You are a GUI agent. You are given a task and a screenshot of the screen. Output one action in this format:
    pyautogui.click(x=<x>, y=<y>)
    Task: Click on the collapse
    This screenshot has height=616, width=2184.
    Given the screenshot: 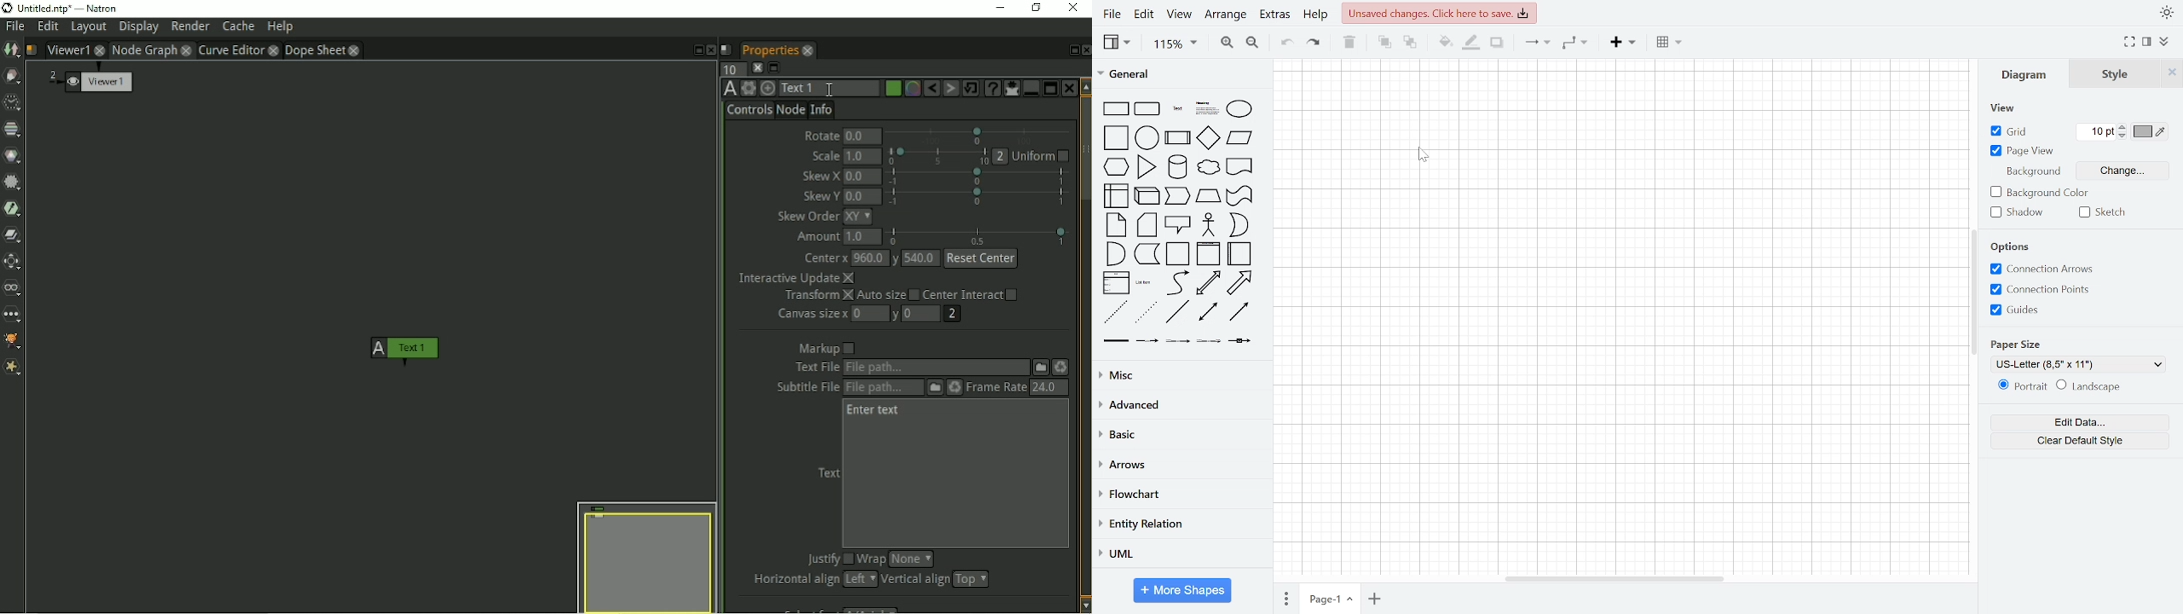 What is the action you would take?
    pyautogui.click(x=2165, y=42)
    